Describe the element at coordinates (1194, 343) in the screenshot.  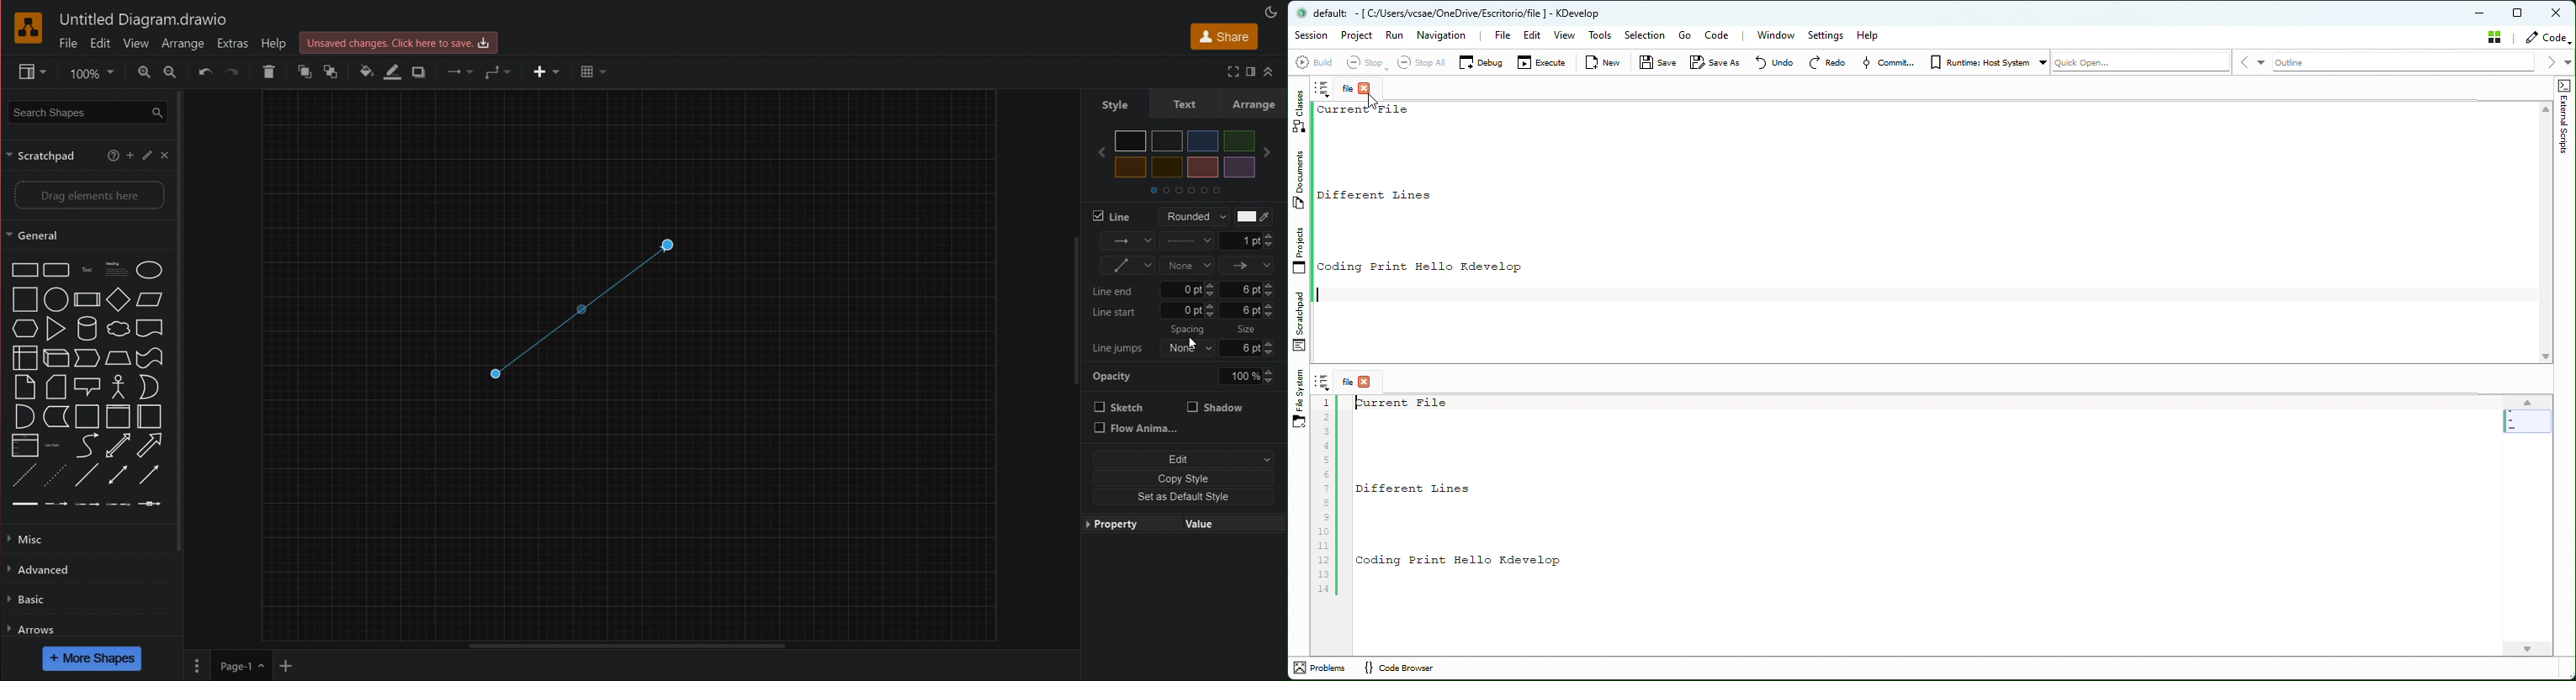
I see `cursor on Line jumps` at that location.